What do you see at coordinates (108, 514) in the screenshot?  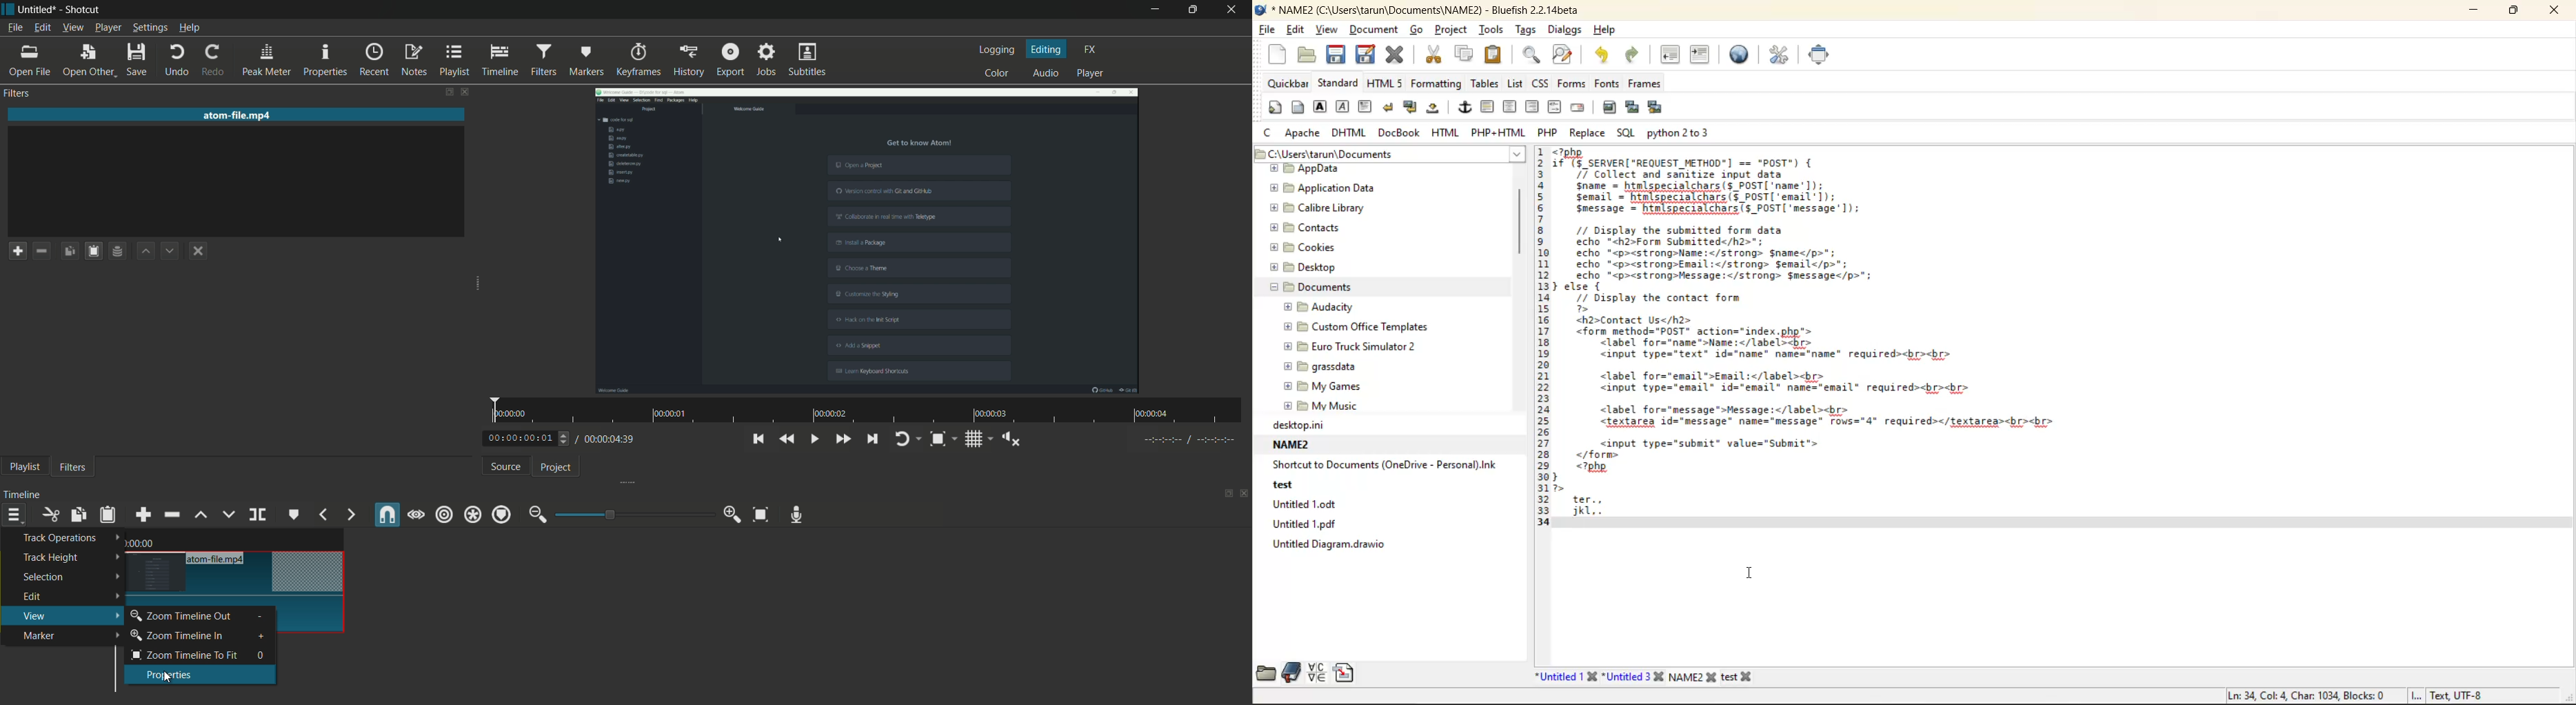 I see `paste` at bounding box center [108, 514].